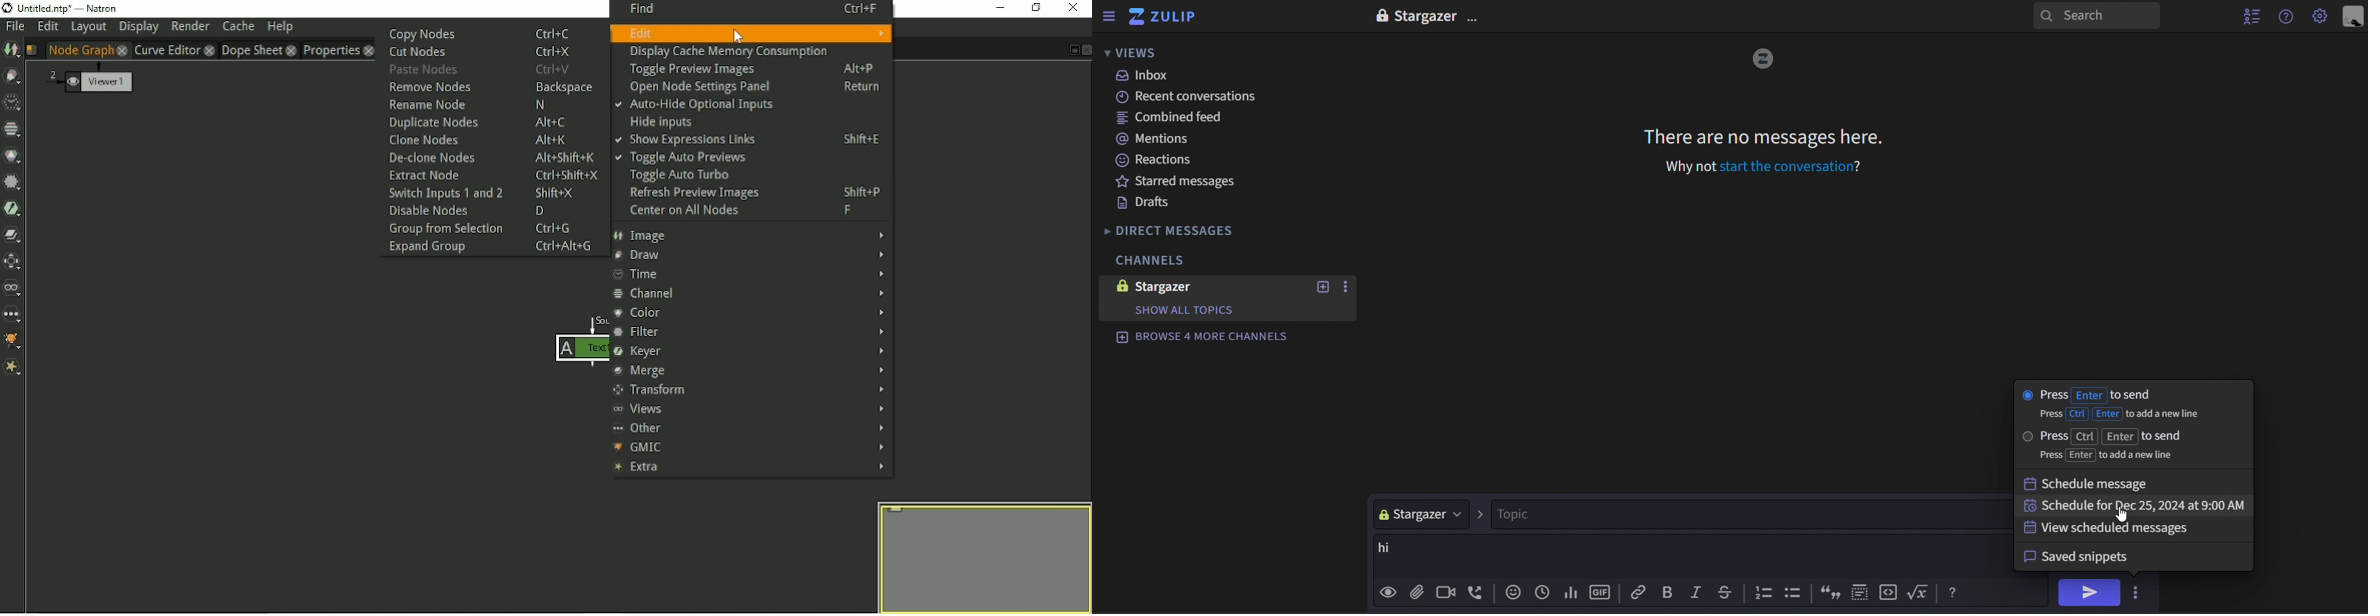 The image size is (2380, 616). What do you see at coordinates (1182, 286) in the screenshot?
I see `stargazer` at bounding box center [1182, 286].